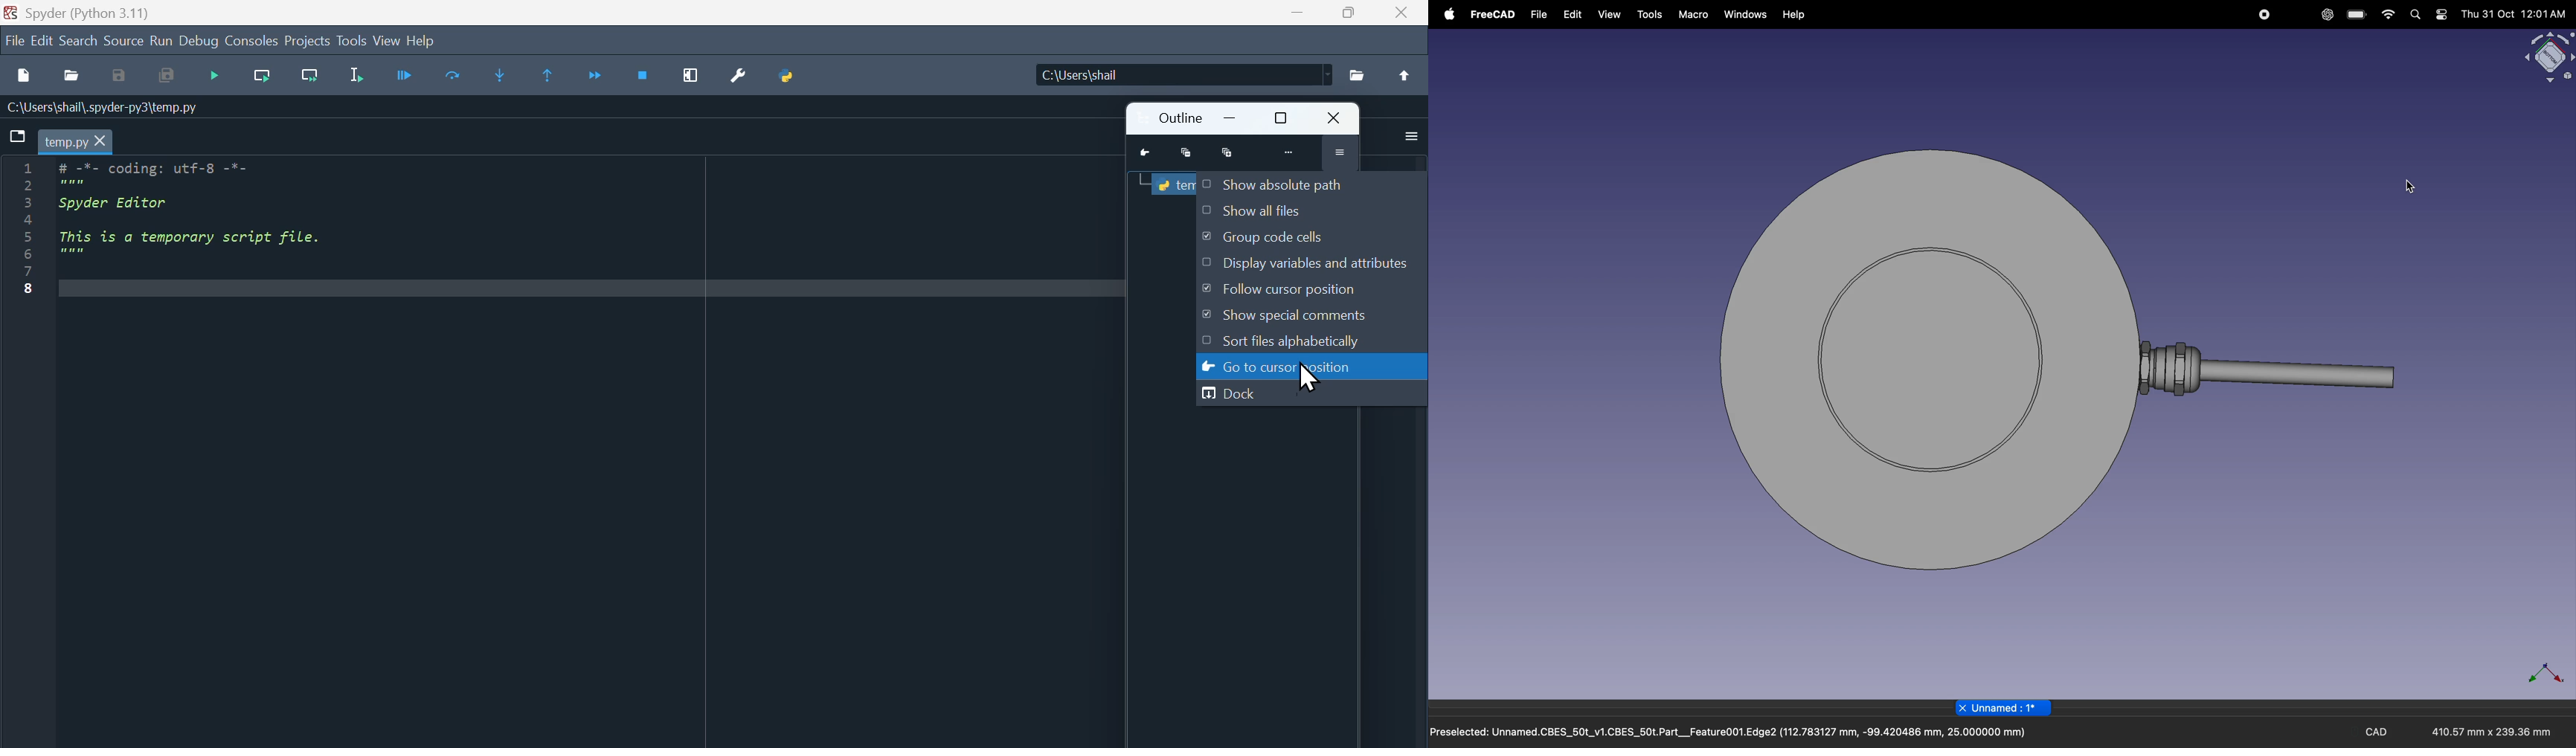  I want to click on Outline, so click(1178, 118).